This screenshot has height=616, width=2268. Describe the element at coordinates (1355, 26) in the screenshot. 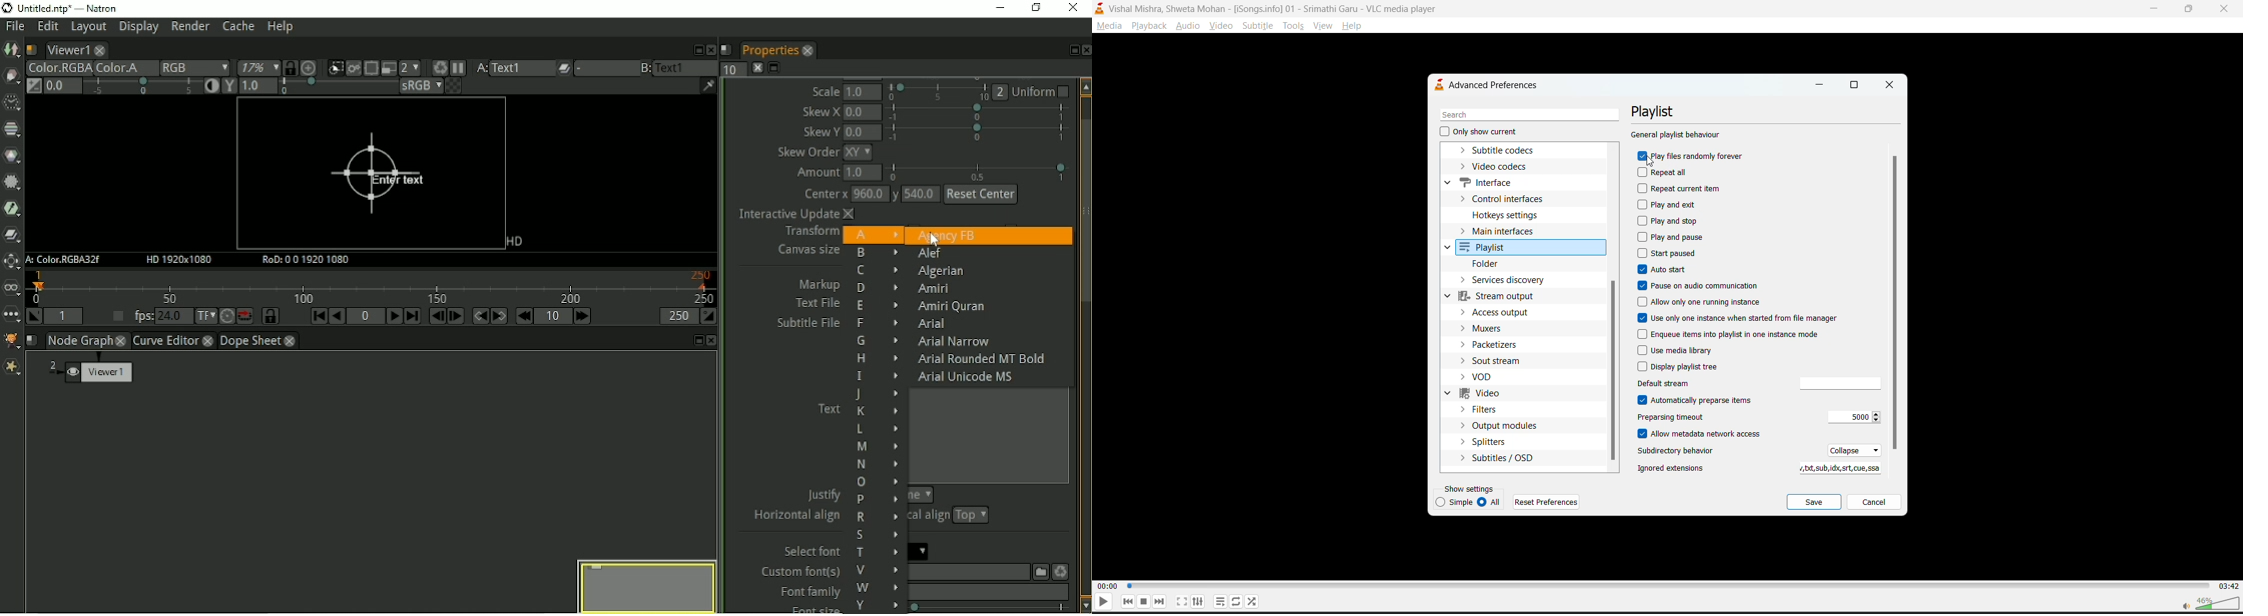

I see `help` at that location.